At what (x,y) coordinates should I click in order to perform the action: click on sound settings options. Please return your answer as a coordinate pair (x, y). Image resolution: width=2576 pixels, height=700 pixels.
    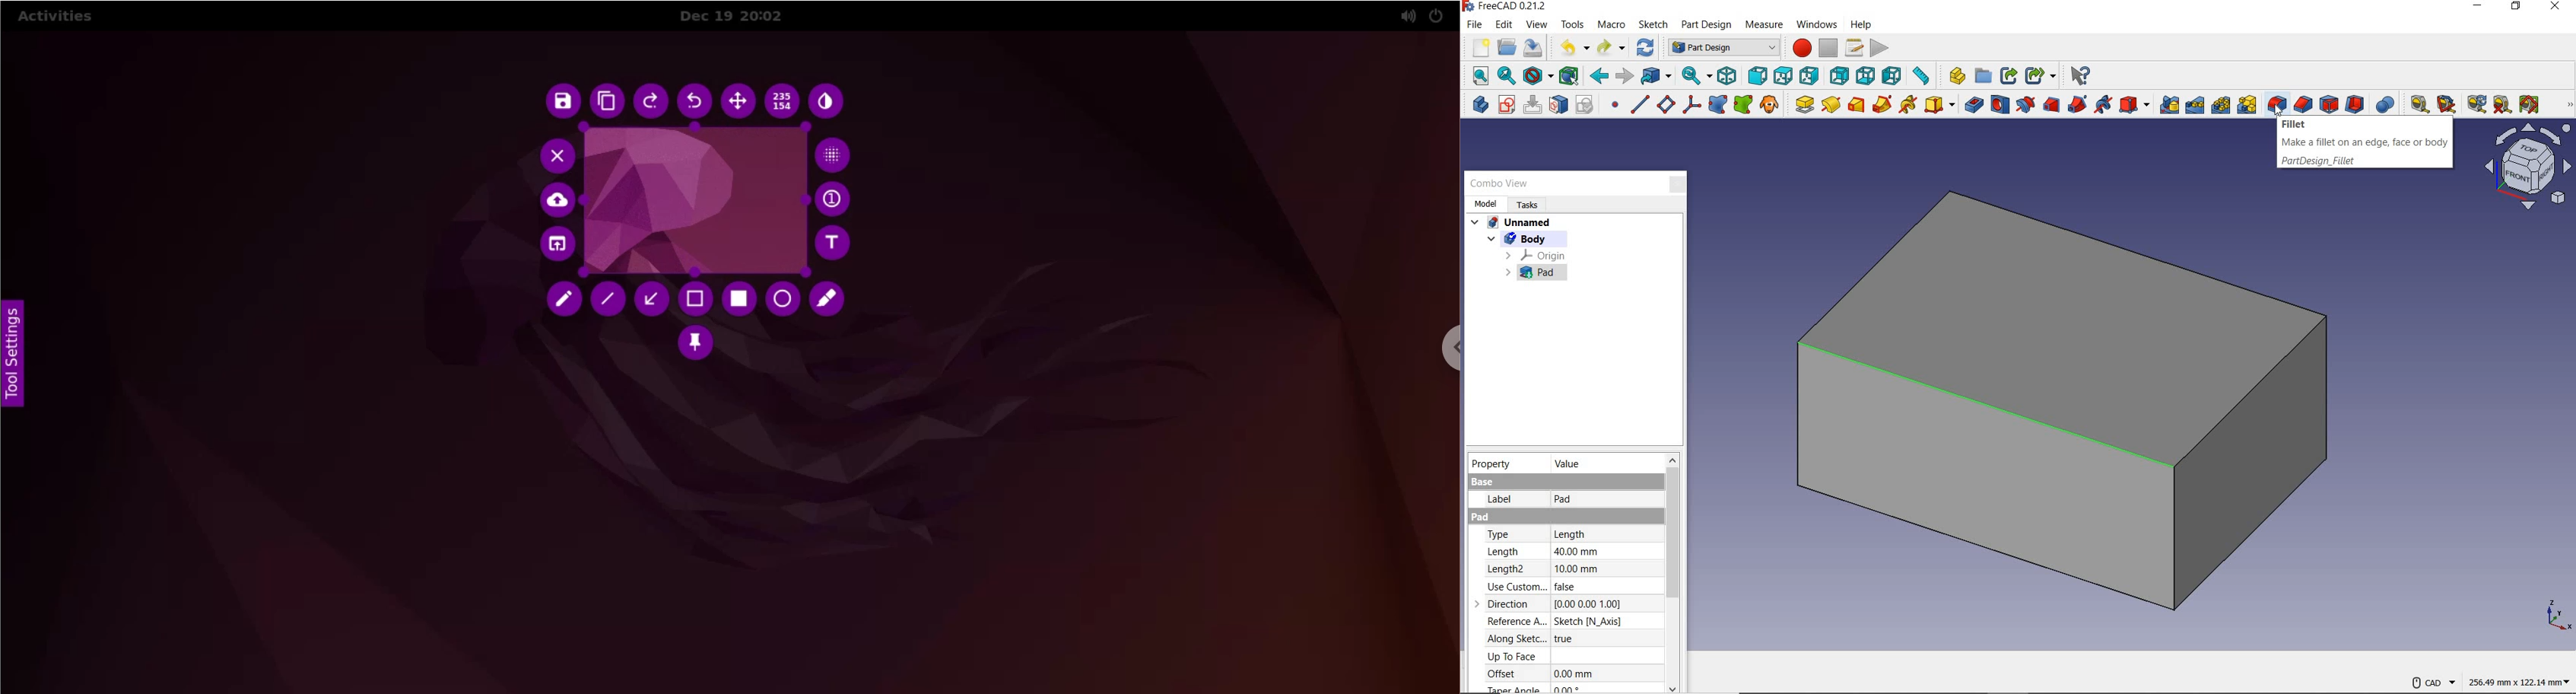
    Looking at the image, I should click on (1404, 18).